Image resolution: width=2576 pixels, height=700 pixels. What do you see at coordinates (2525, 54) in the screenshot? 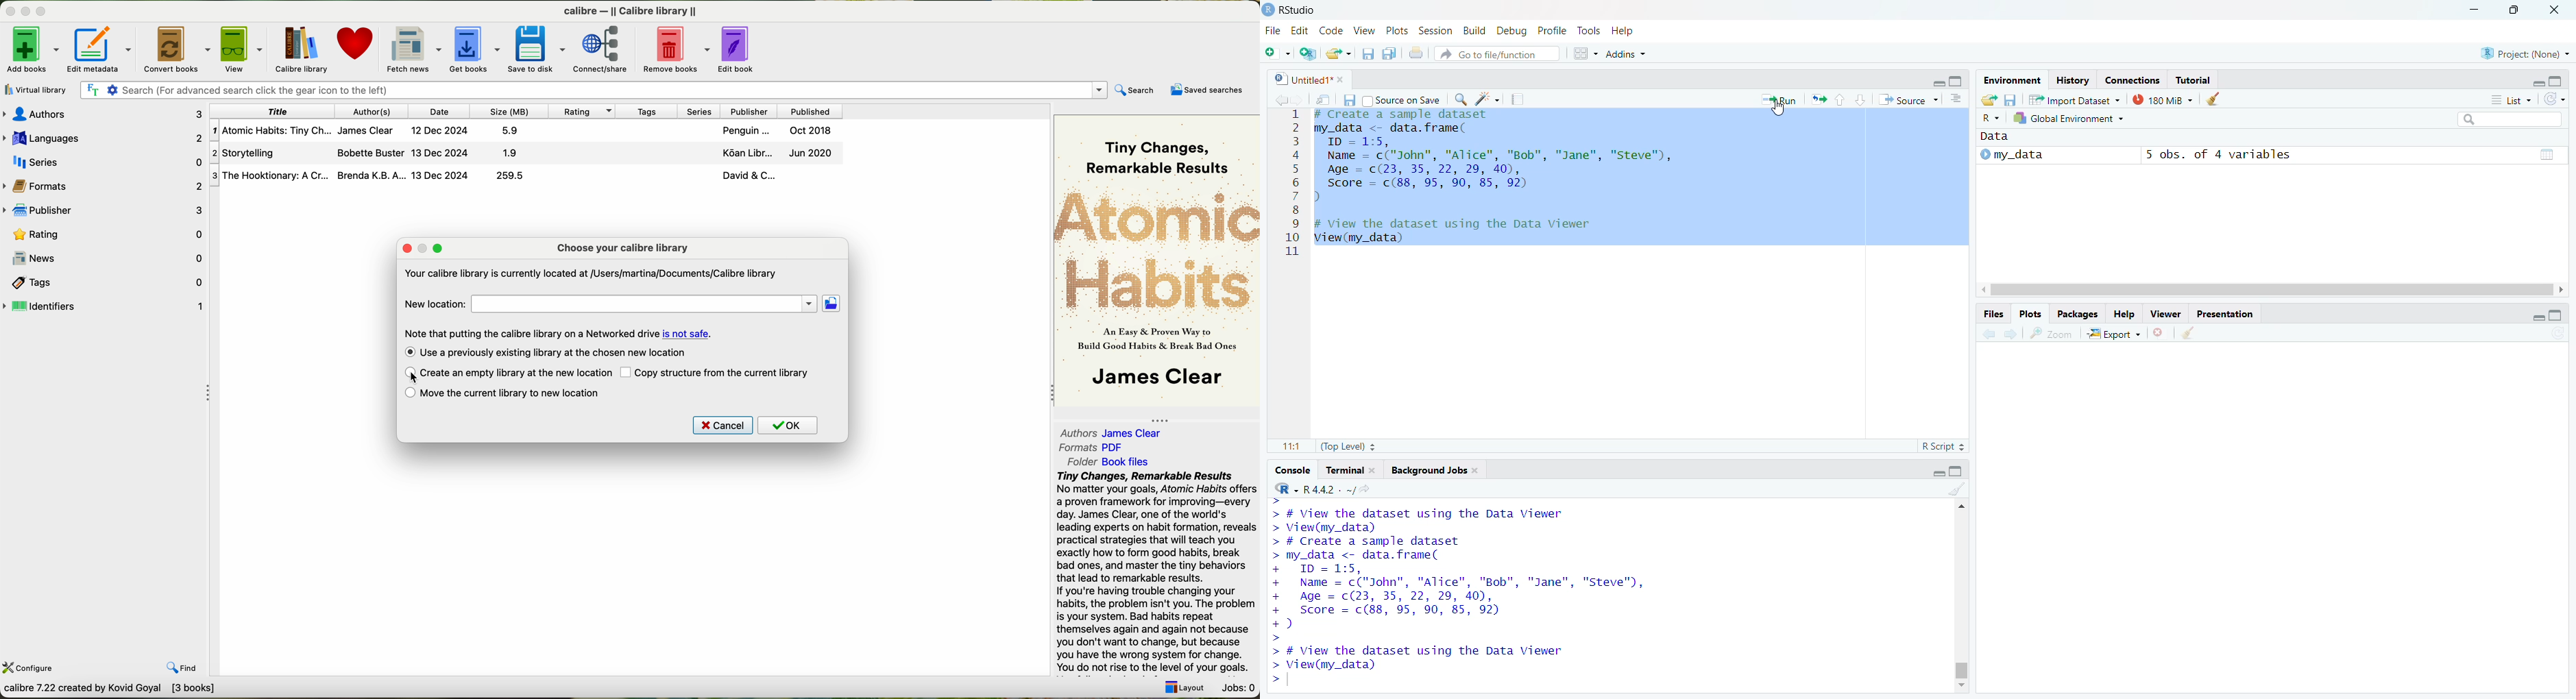
I see `Project (None)` at bounding box center [2525, 54].